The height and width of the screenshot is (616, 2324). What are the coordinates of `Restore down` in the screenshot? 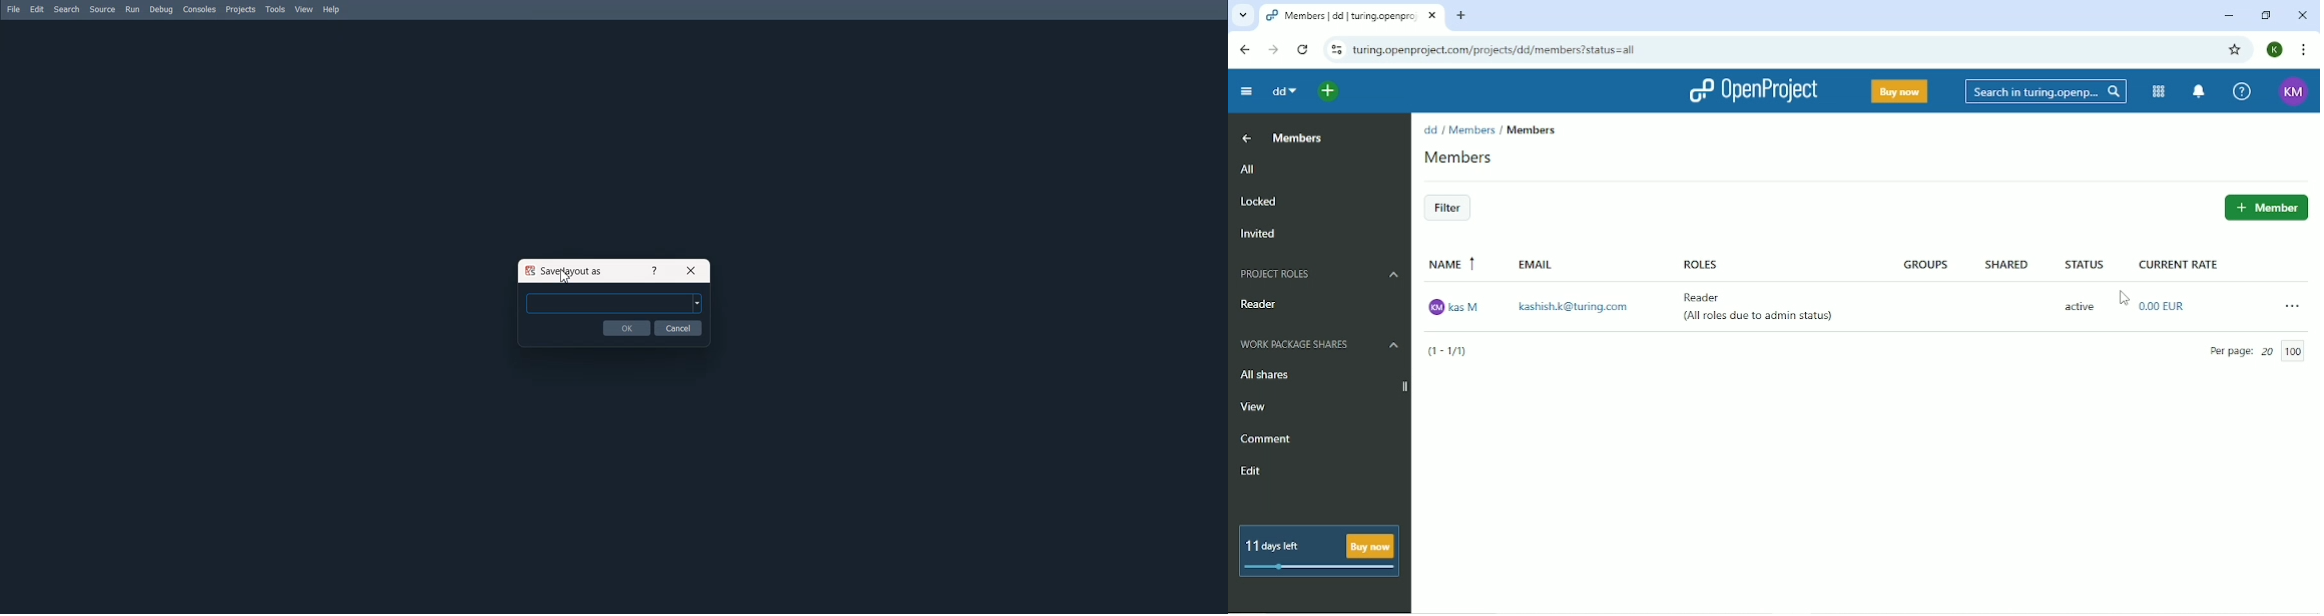 It's located at (2265, 14).